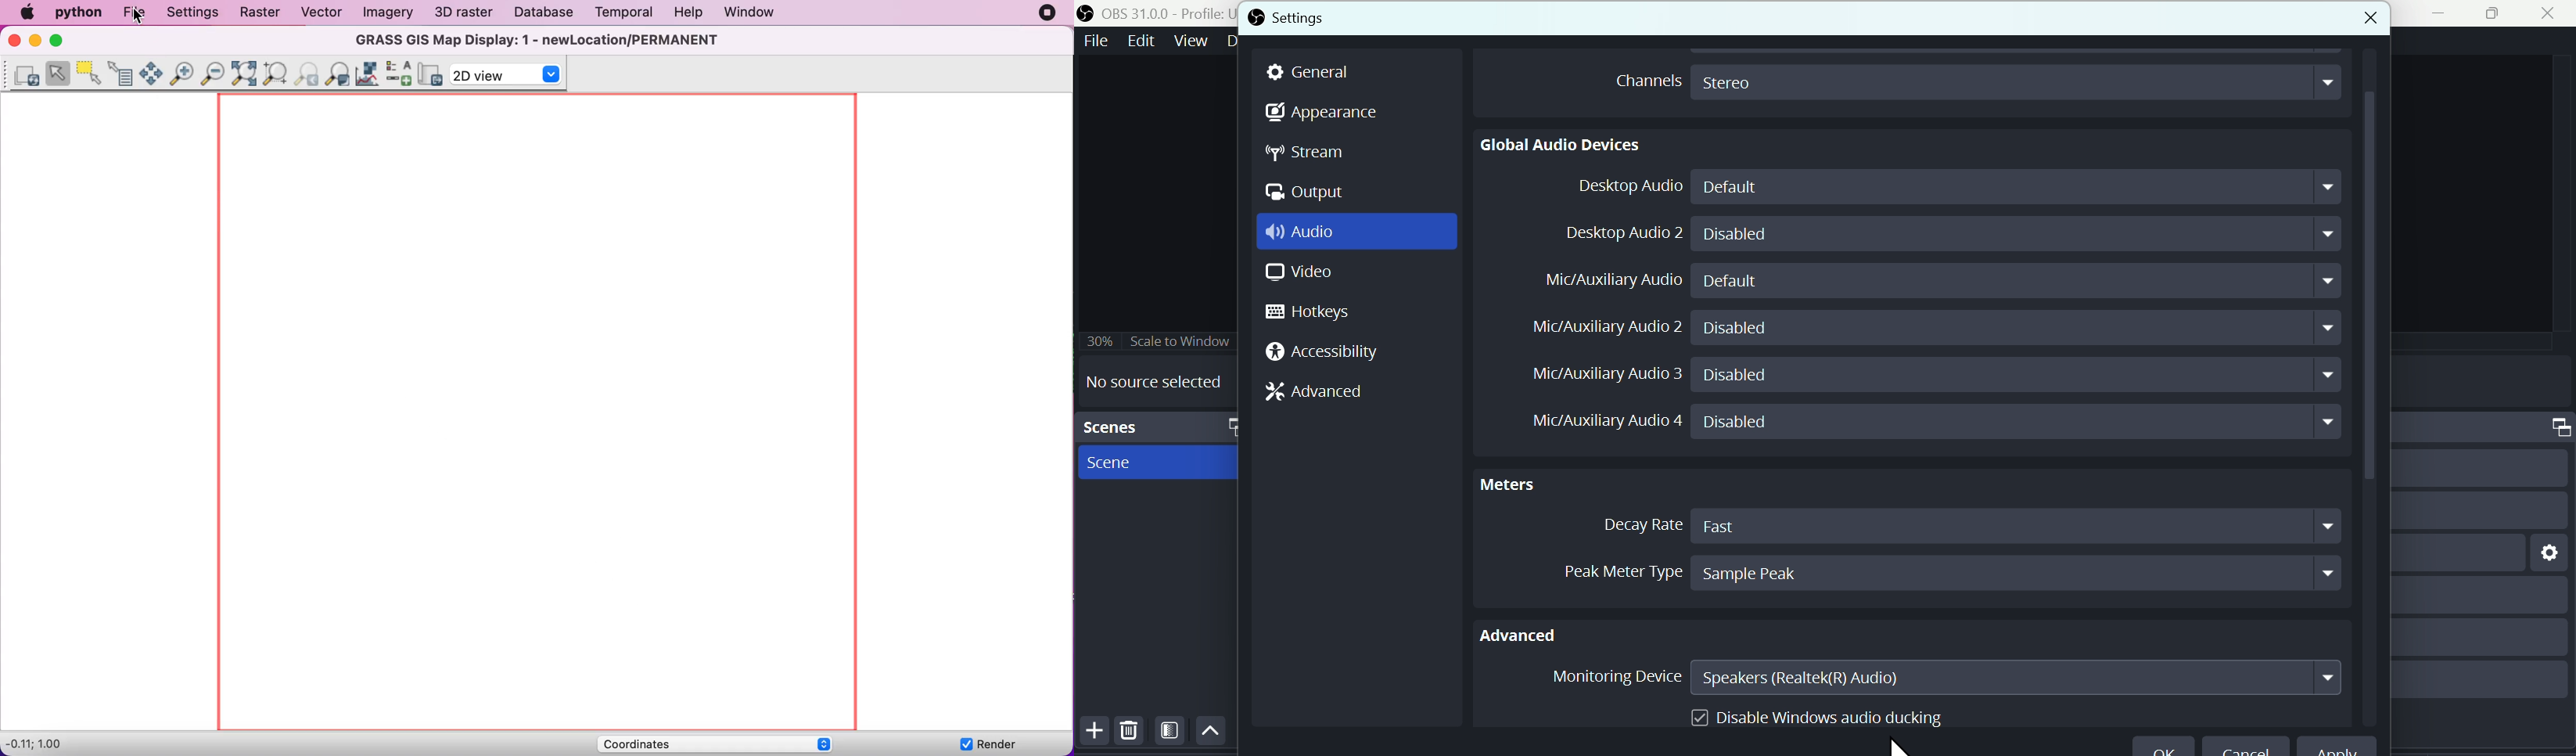 Image resolution: width=2576 pixels, height=756 pixels. I want to click on Fast, so click(2021, 526).